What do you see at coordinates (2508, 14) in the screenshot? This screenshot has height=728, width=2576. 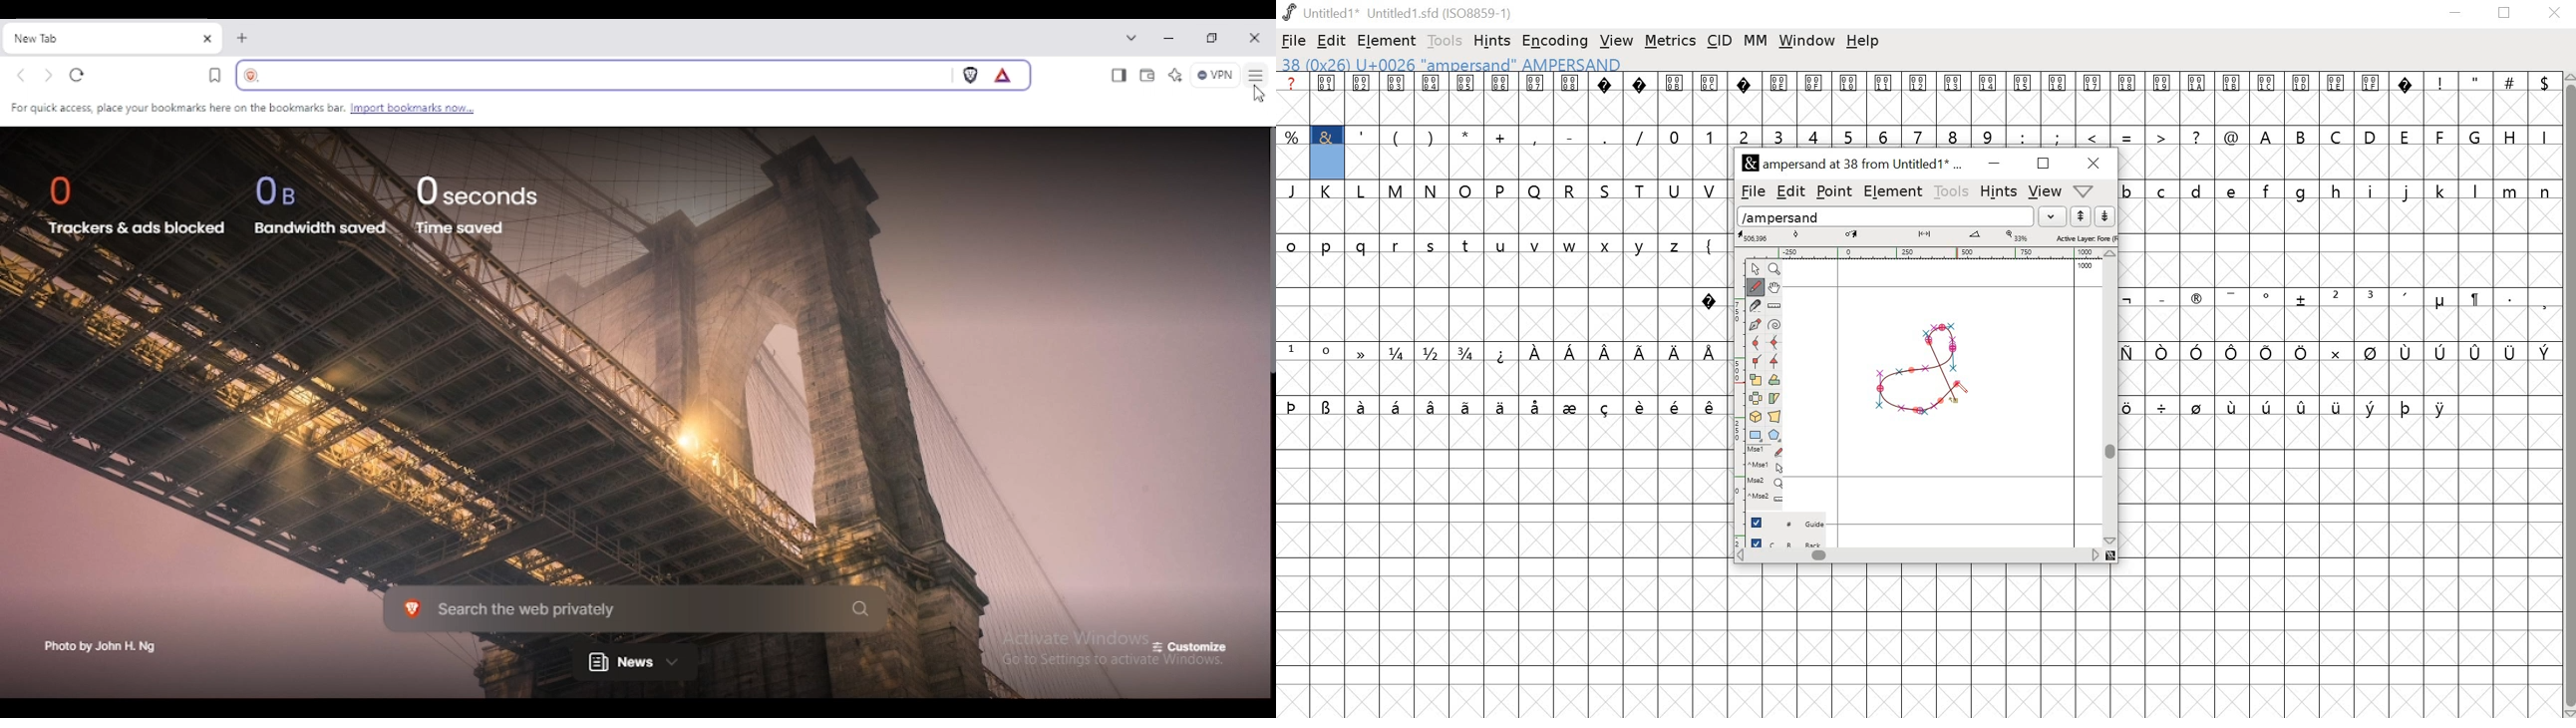 I see `maximize` at bounding box center [2508, 14].